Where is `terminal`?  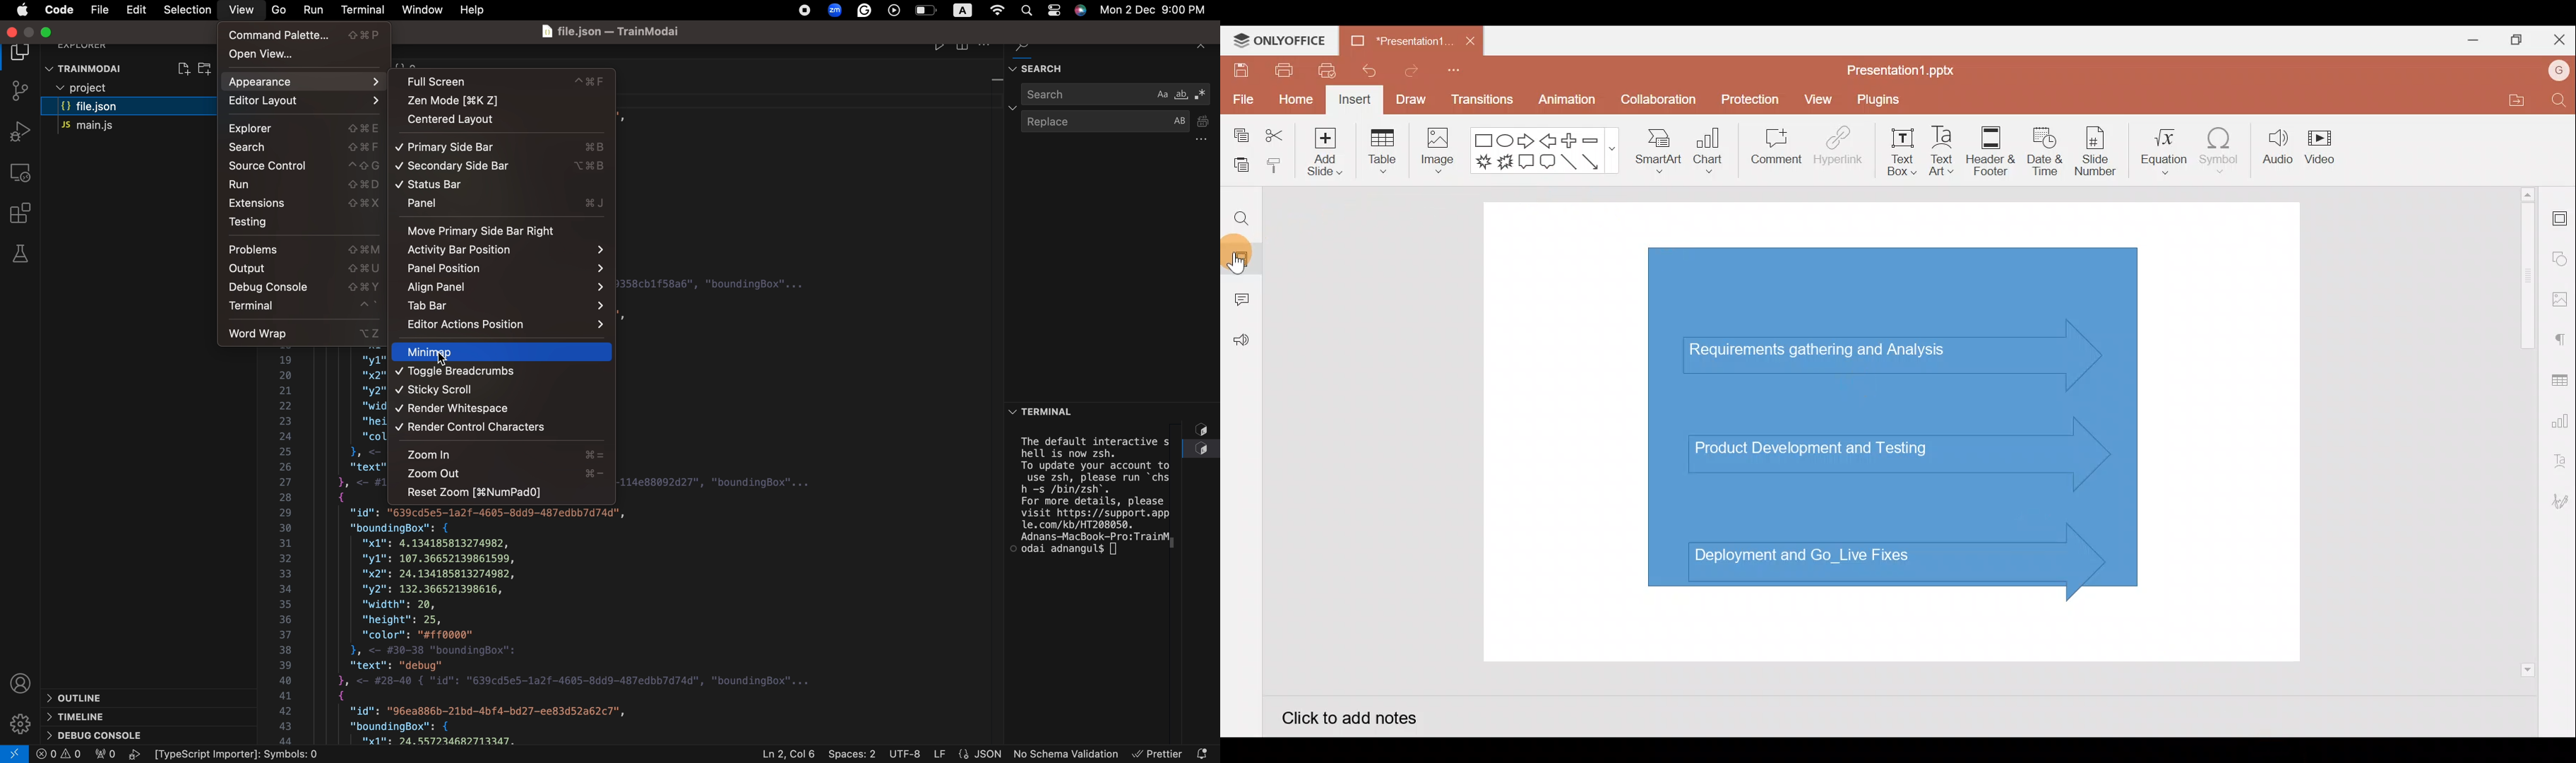 terminal is located at coordinates (303, 308).